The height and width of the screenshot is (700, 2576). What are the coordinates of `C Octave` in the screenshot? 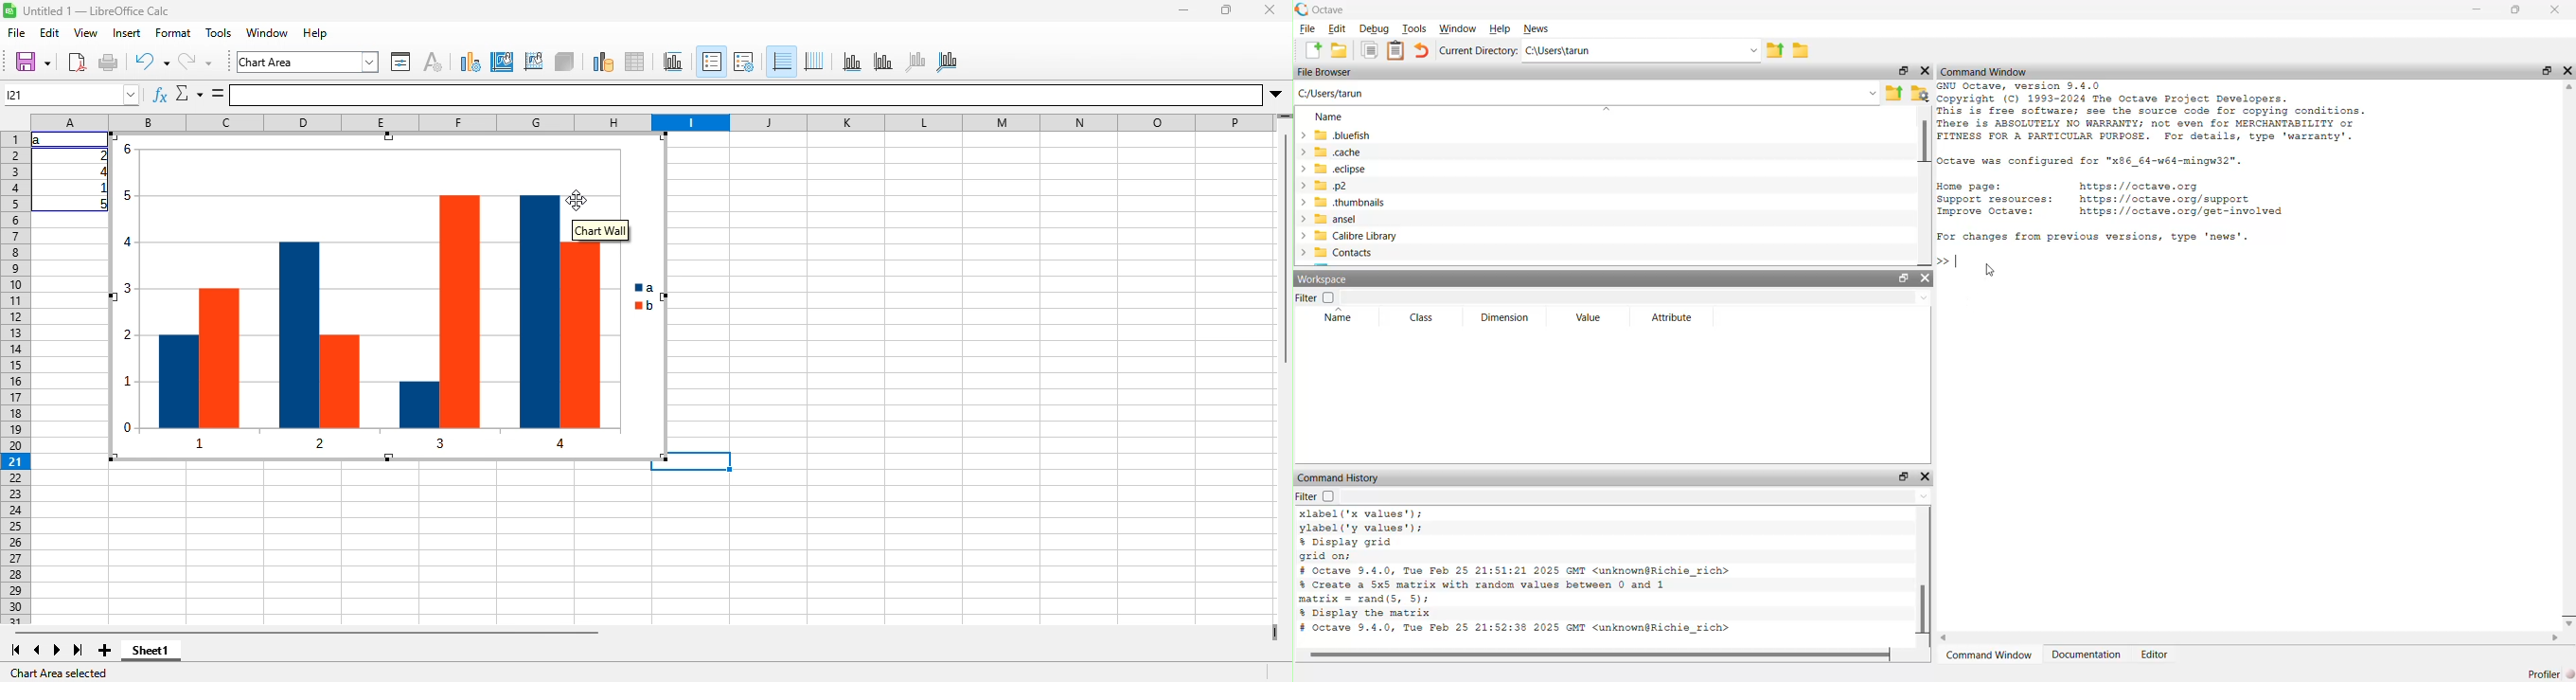 It's located at (1329, 9).